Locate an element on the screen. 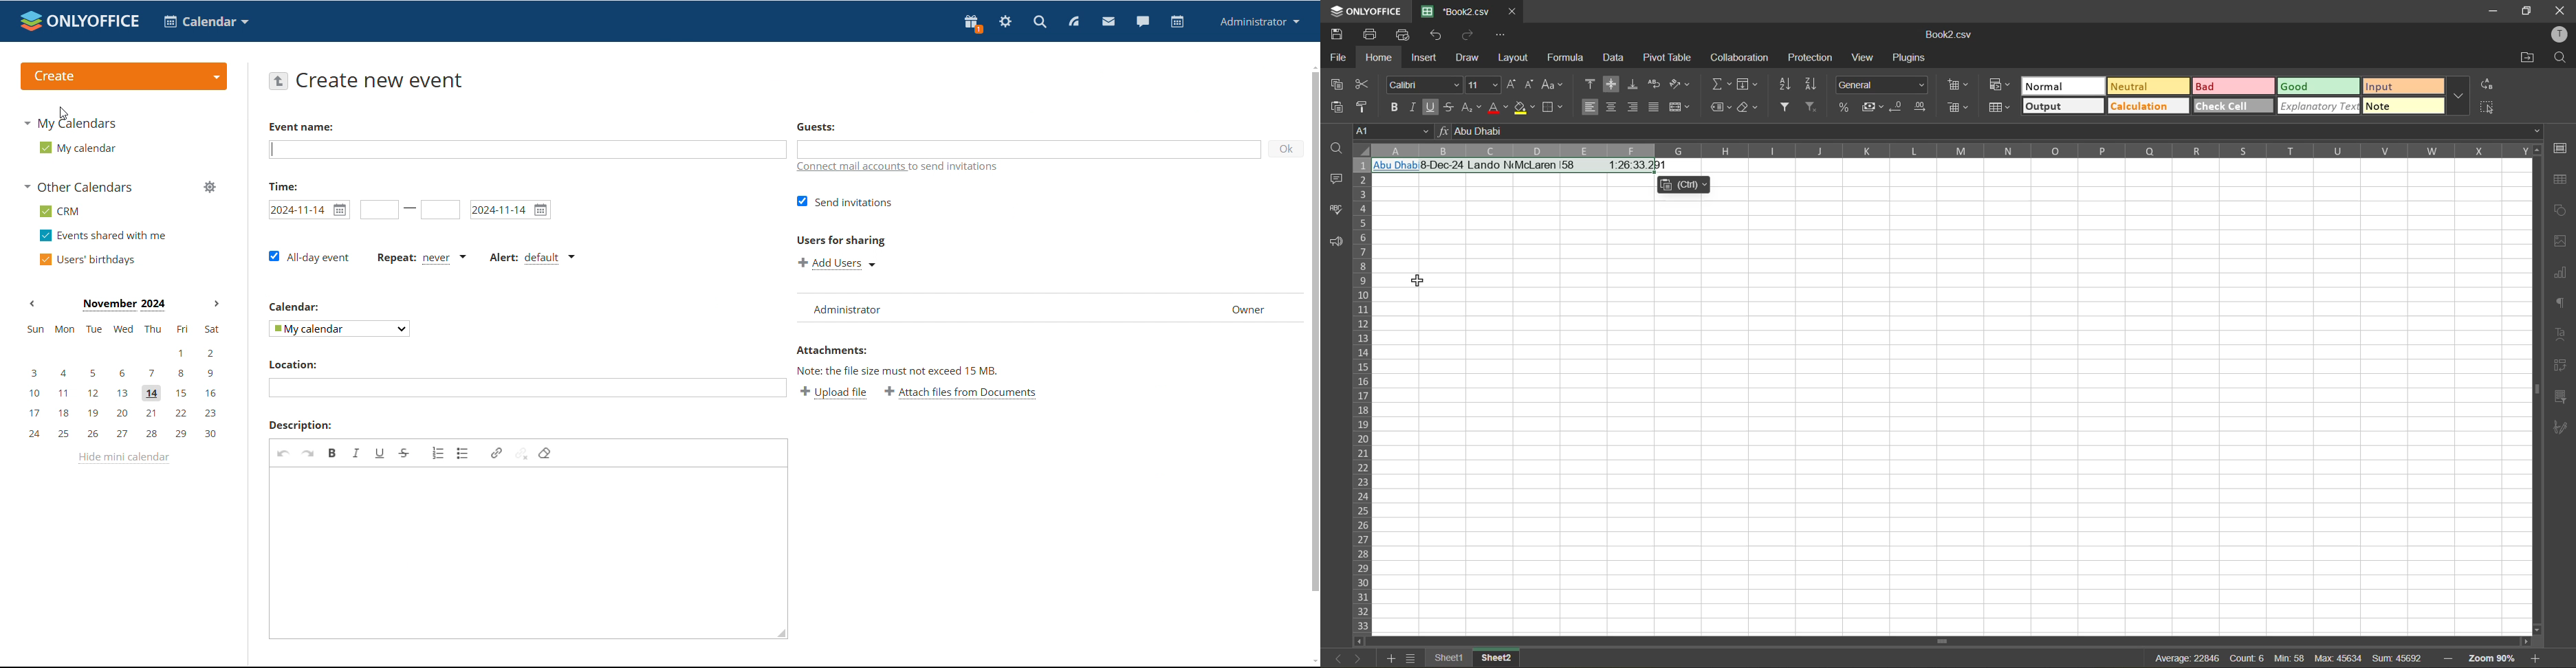  location is located at coordinates (292, 364).